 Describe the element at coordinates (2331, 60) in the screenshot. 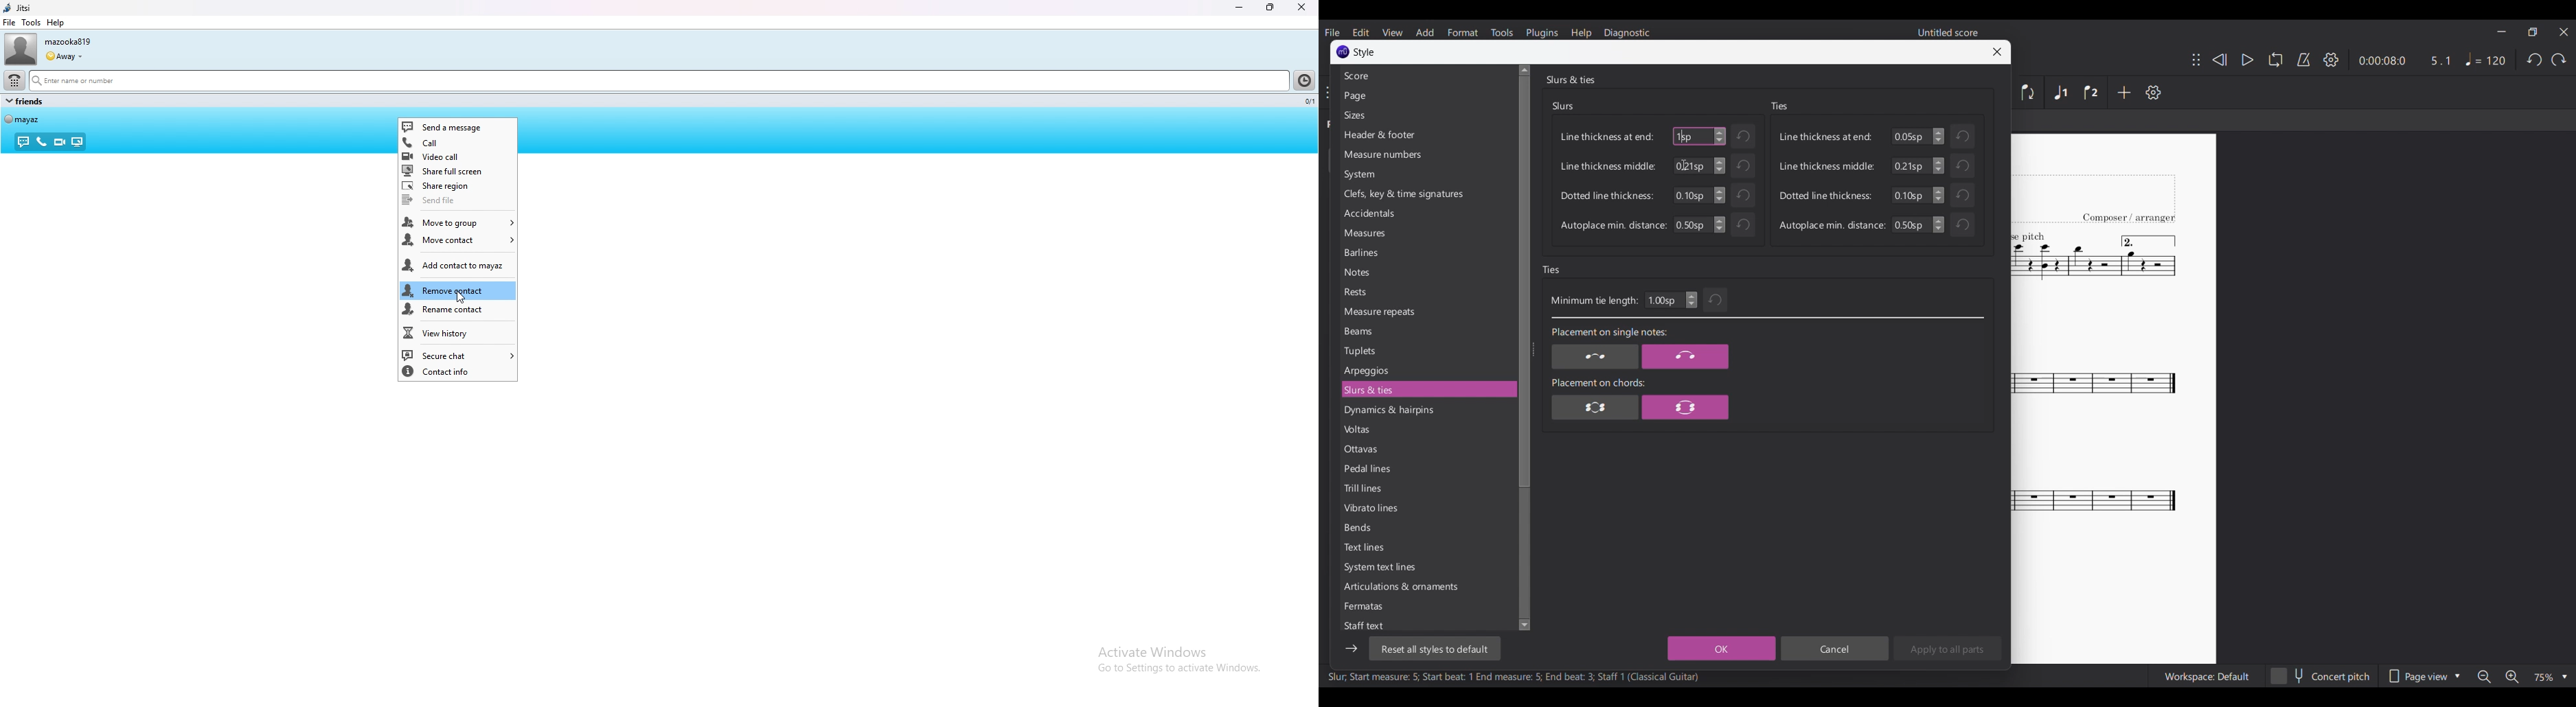

I see `Settings` at that location.